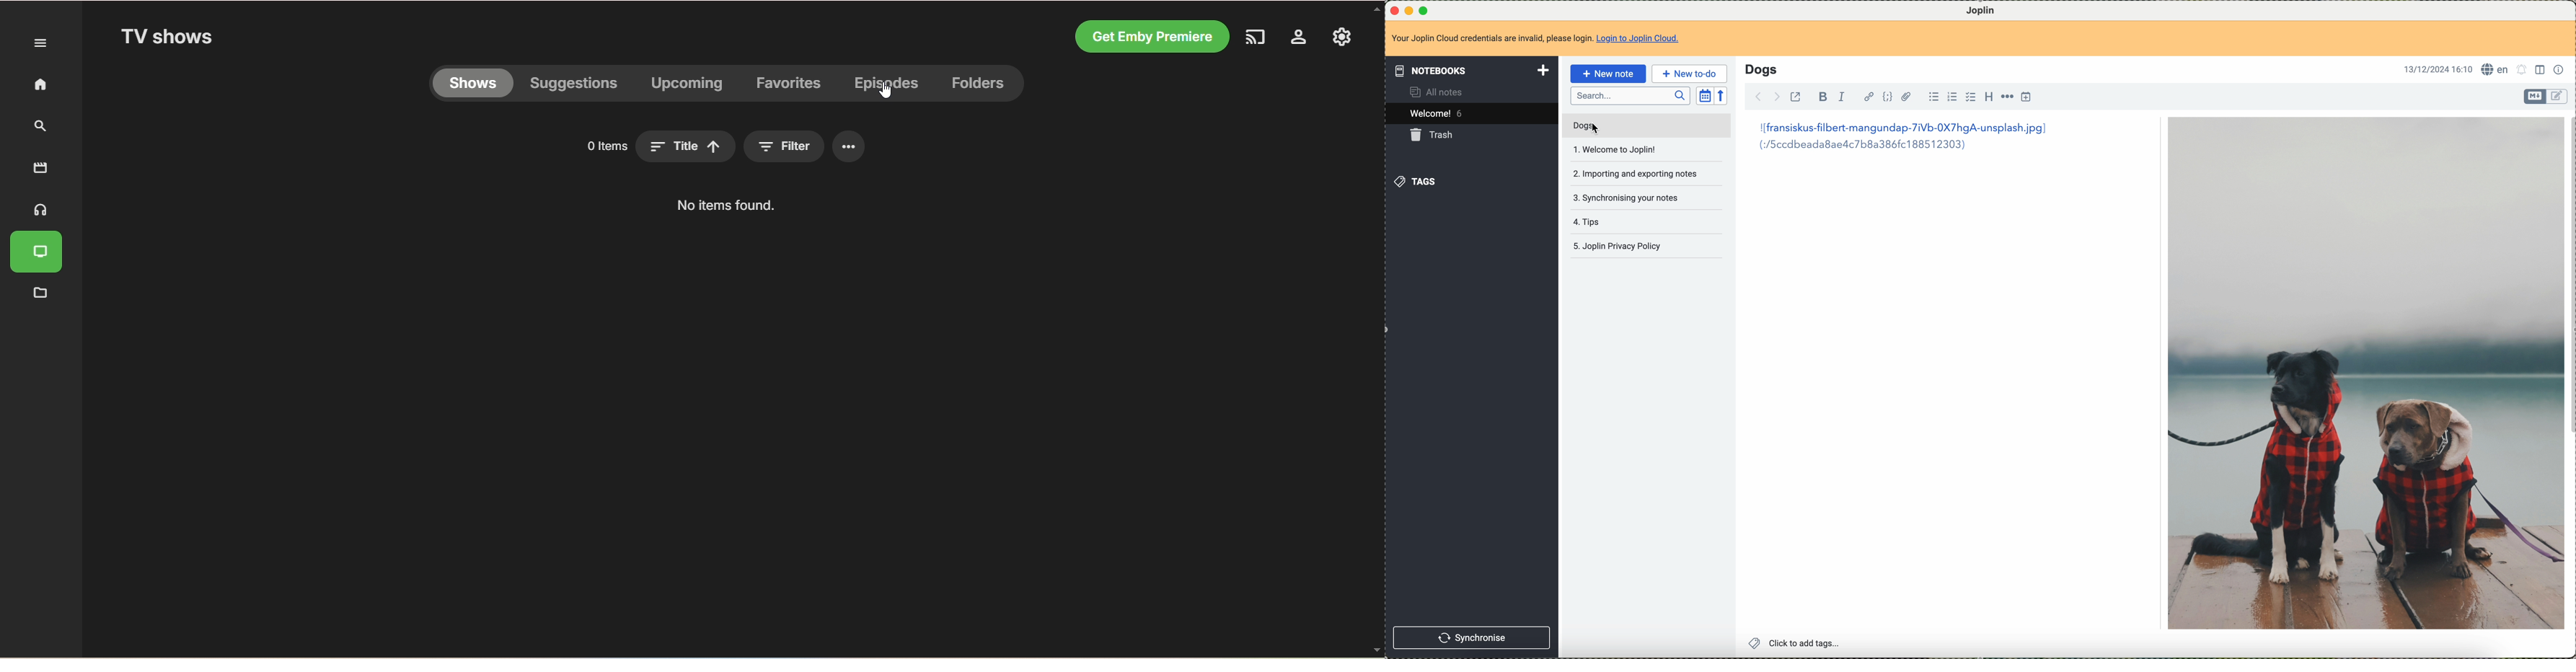 This screenshot has height=672, width=2576. What do you see at coordinates (1409, 10) in the screenshot?
I see `minimize program` at bounding box center [1409, 10].